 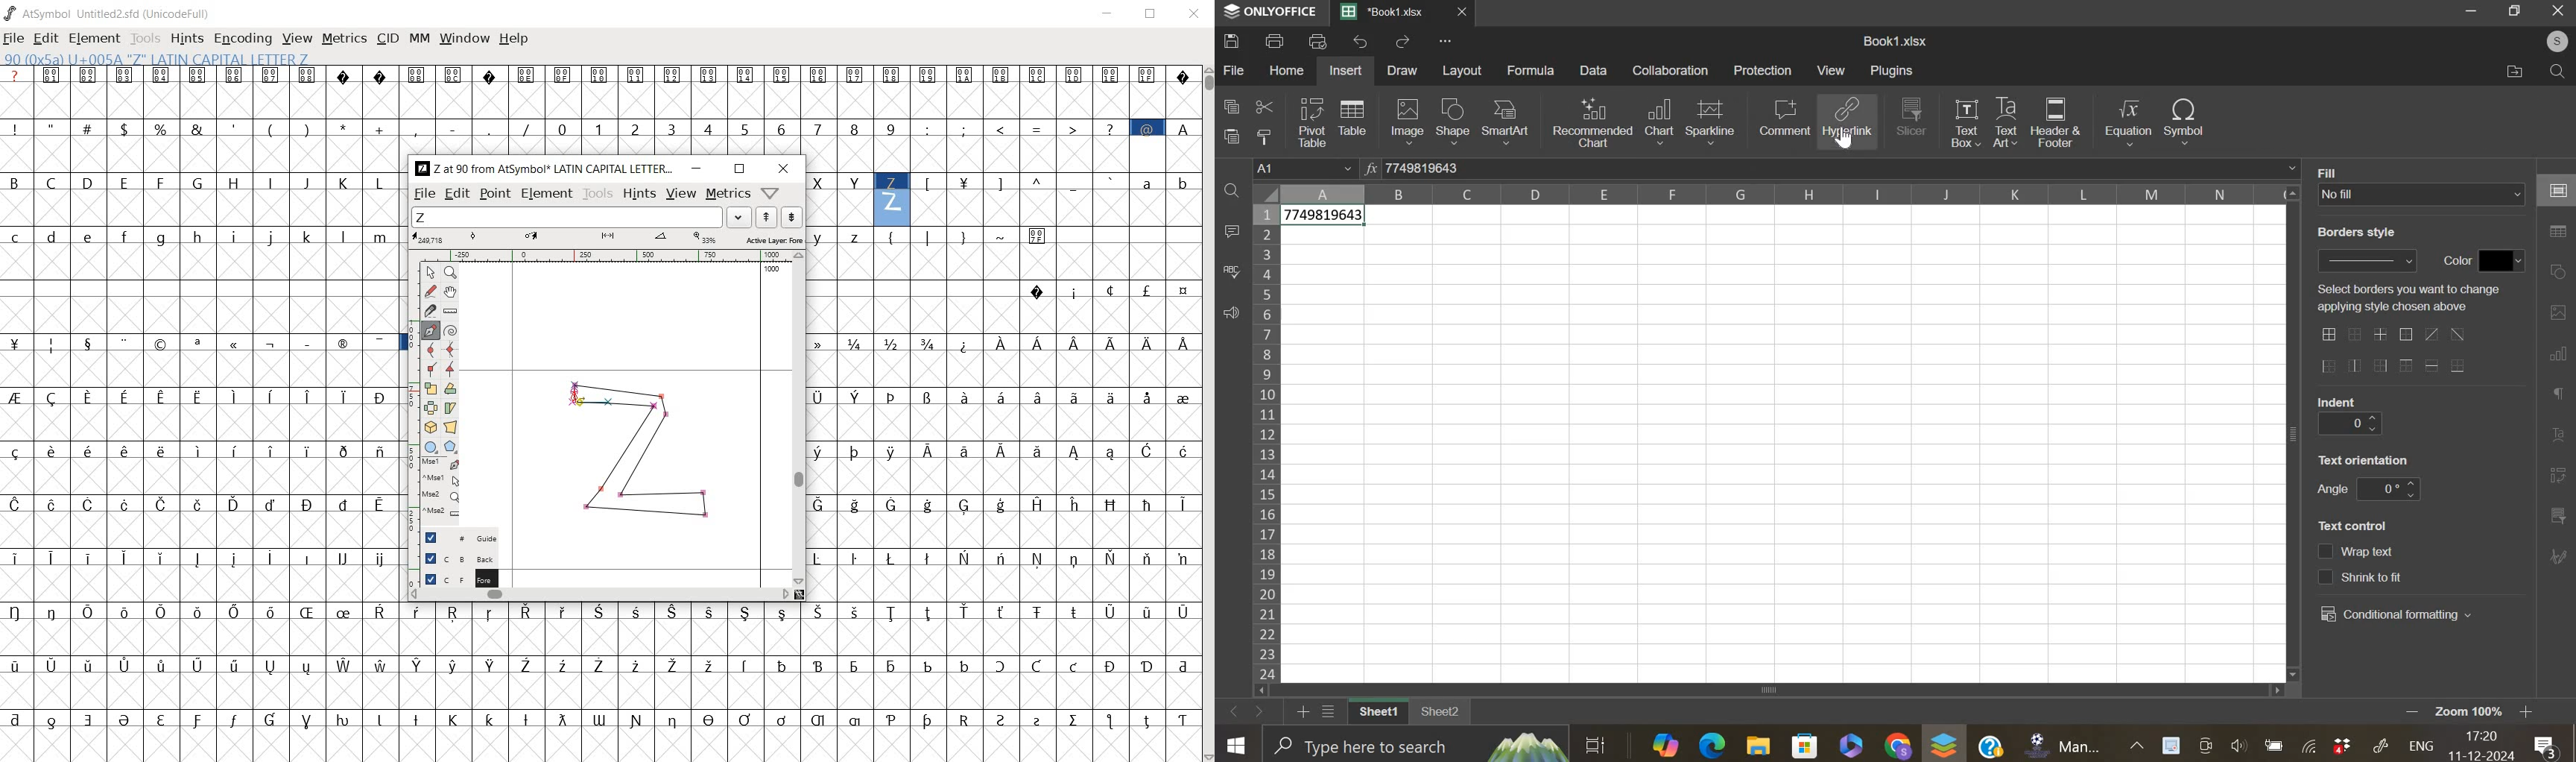 I want to click on function, so click(x=1369, y=167).